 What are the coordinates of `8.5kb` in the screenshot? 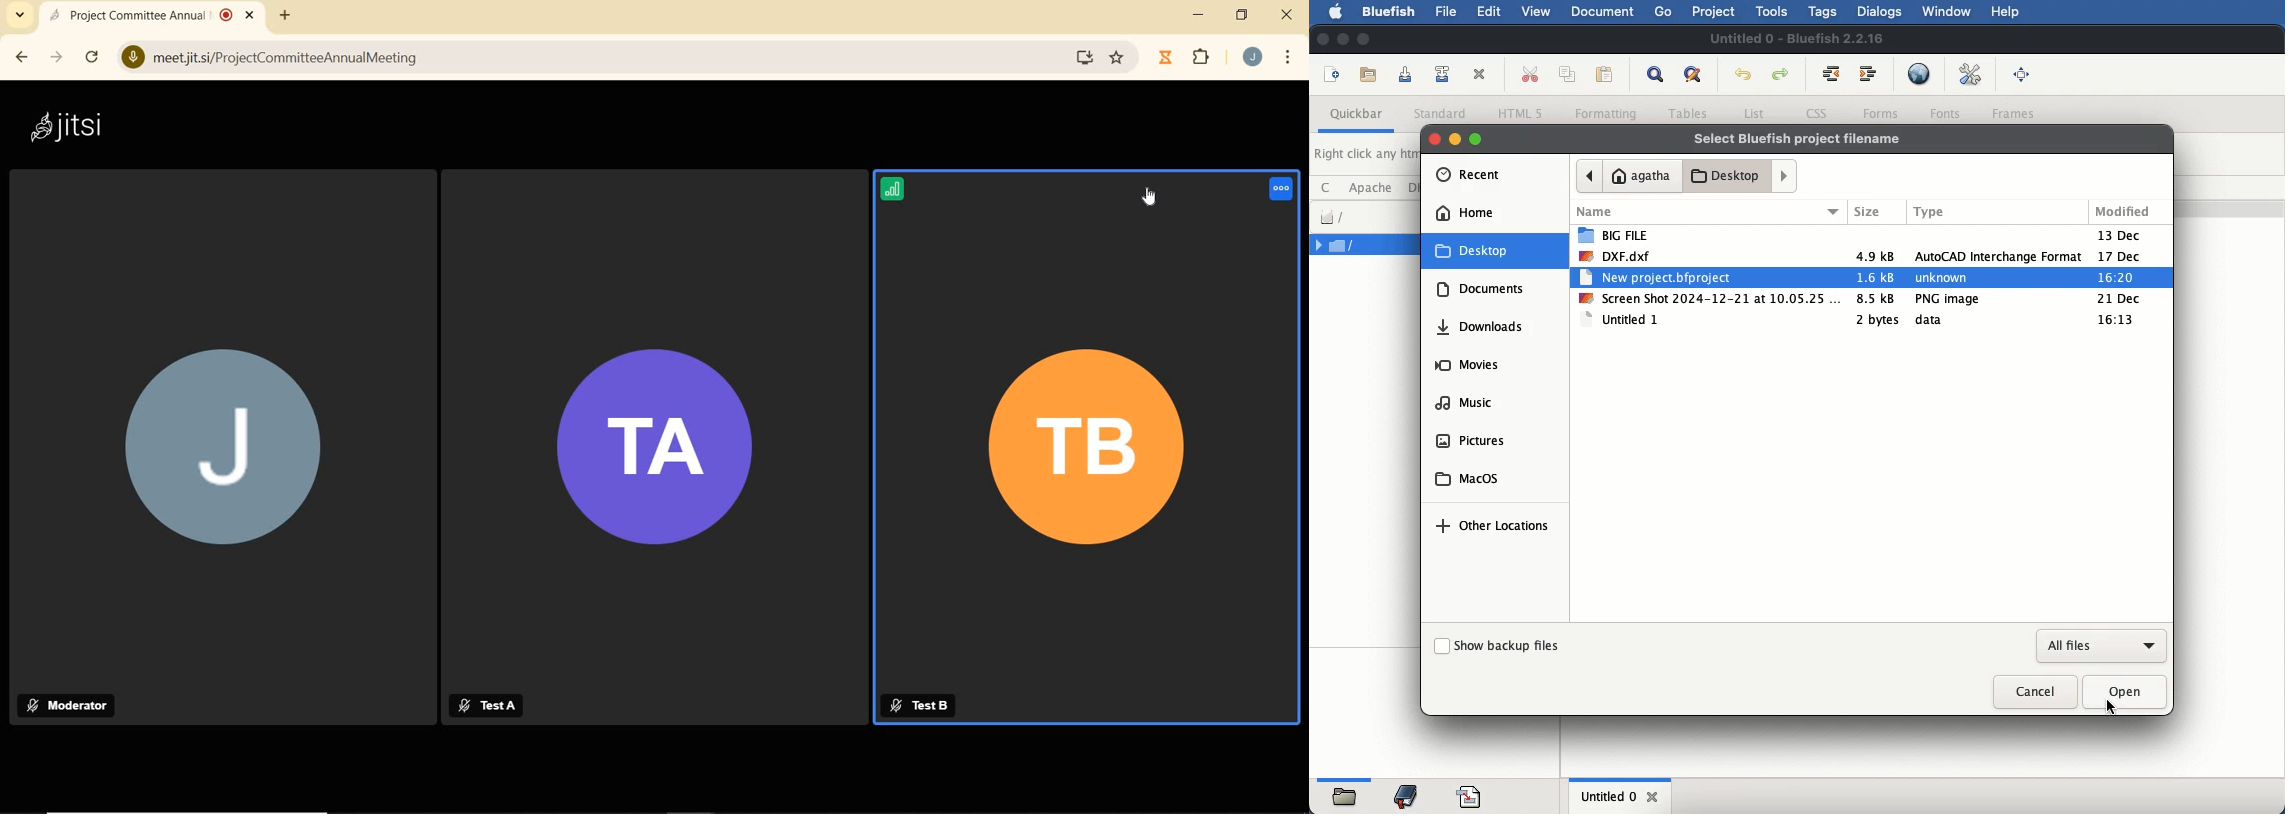 It's located at (1874, 301).